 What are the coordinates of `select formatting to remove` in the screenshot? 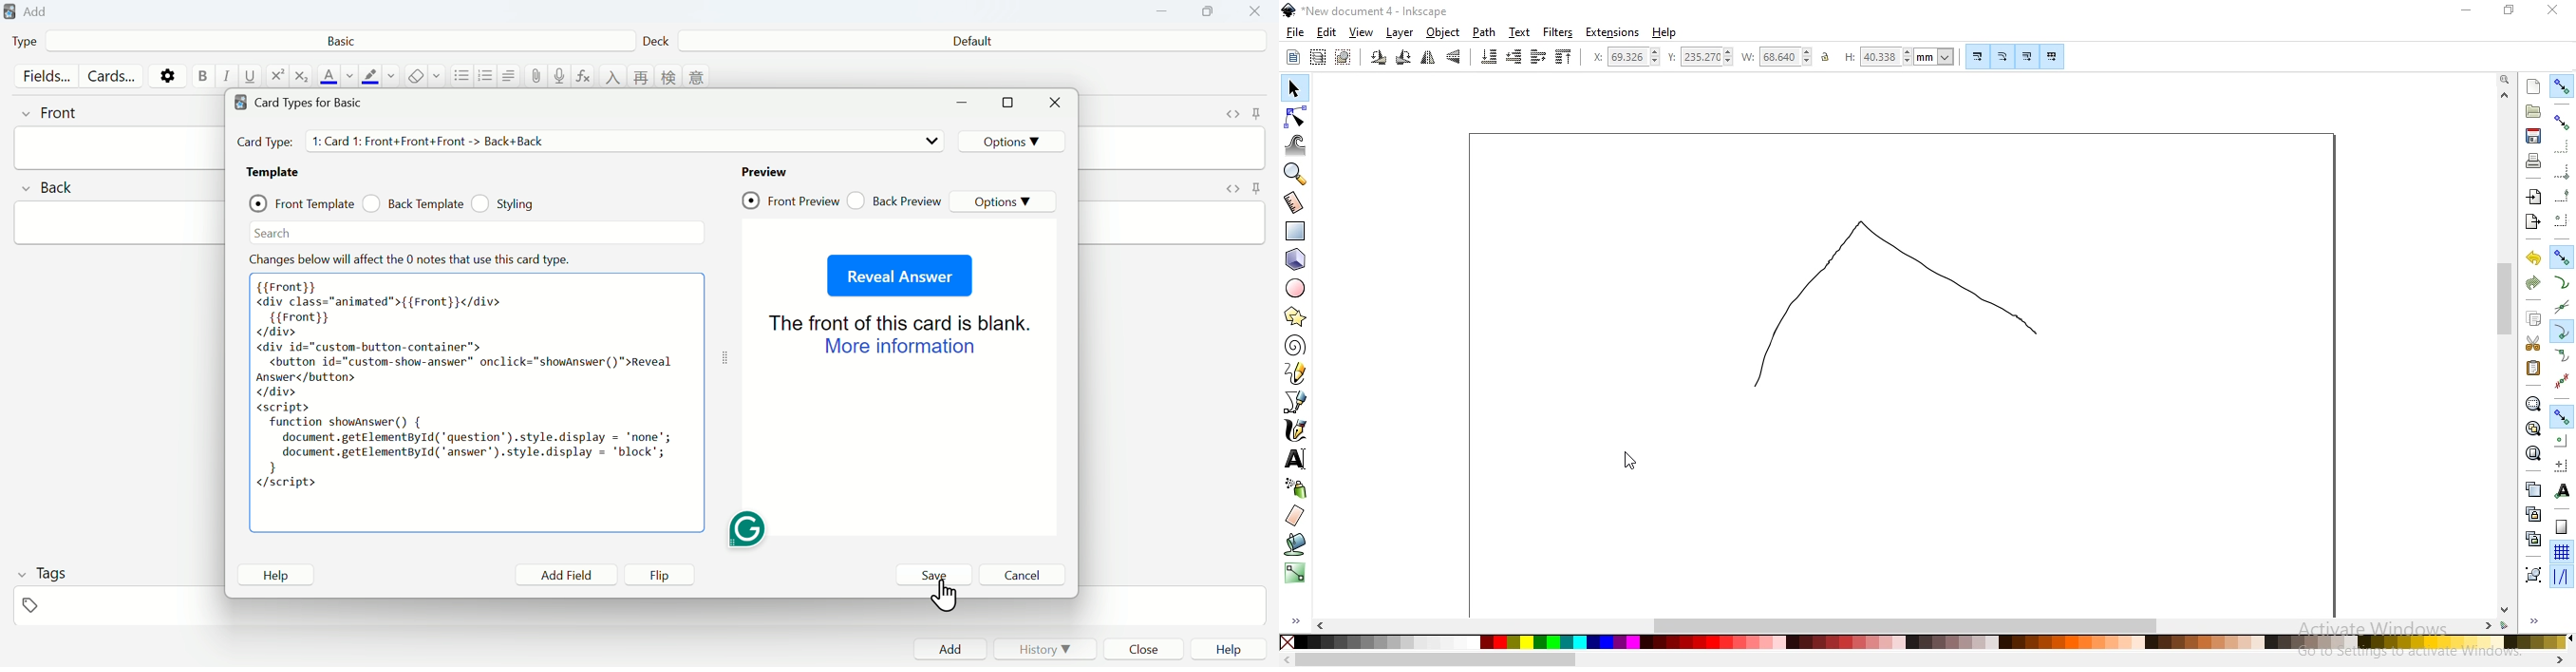 It's located at (438, 76).